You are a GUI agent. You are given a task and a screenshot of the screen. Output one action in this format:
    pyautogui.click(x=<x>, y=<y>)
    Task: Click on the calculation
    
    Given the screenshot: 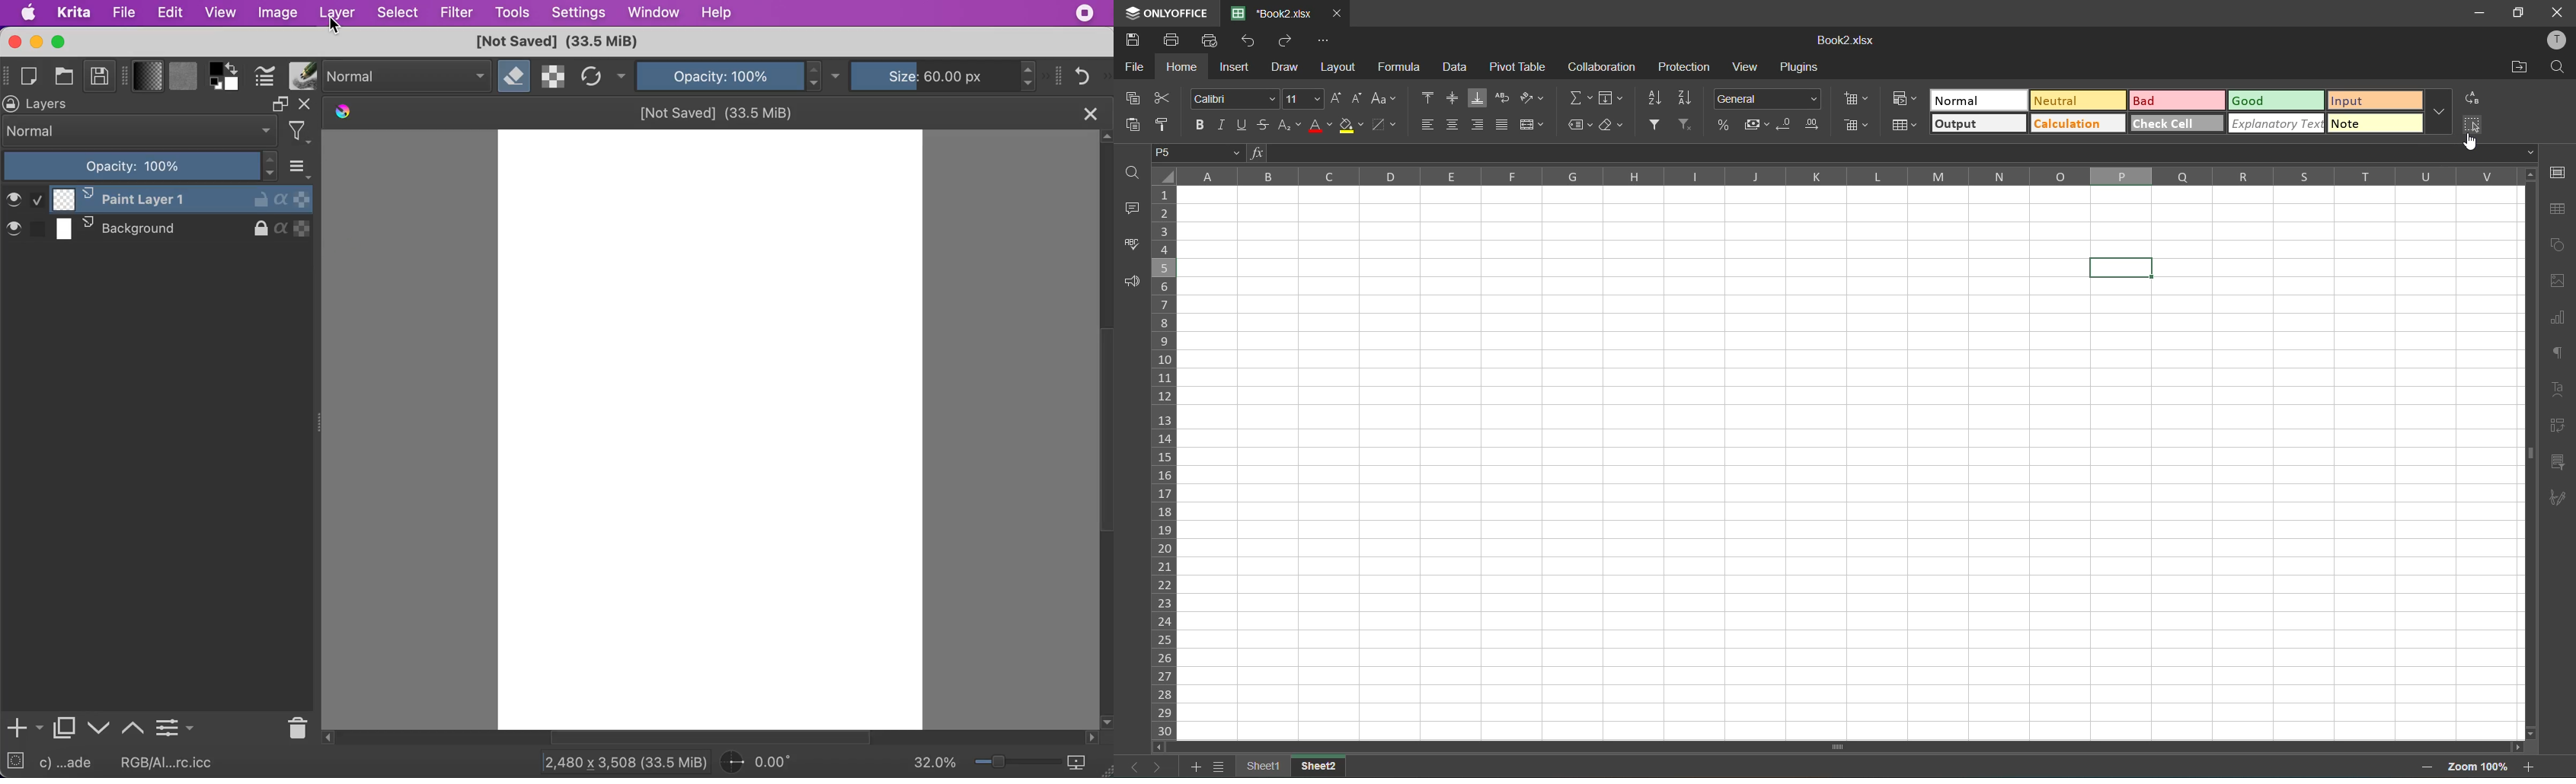 What is the action you would take?
    pyautogui.click(x=2077, y=125)
    